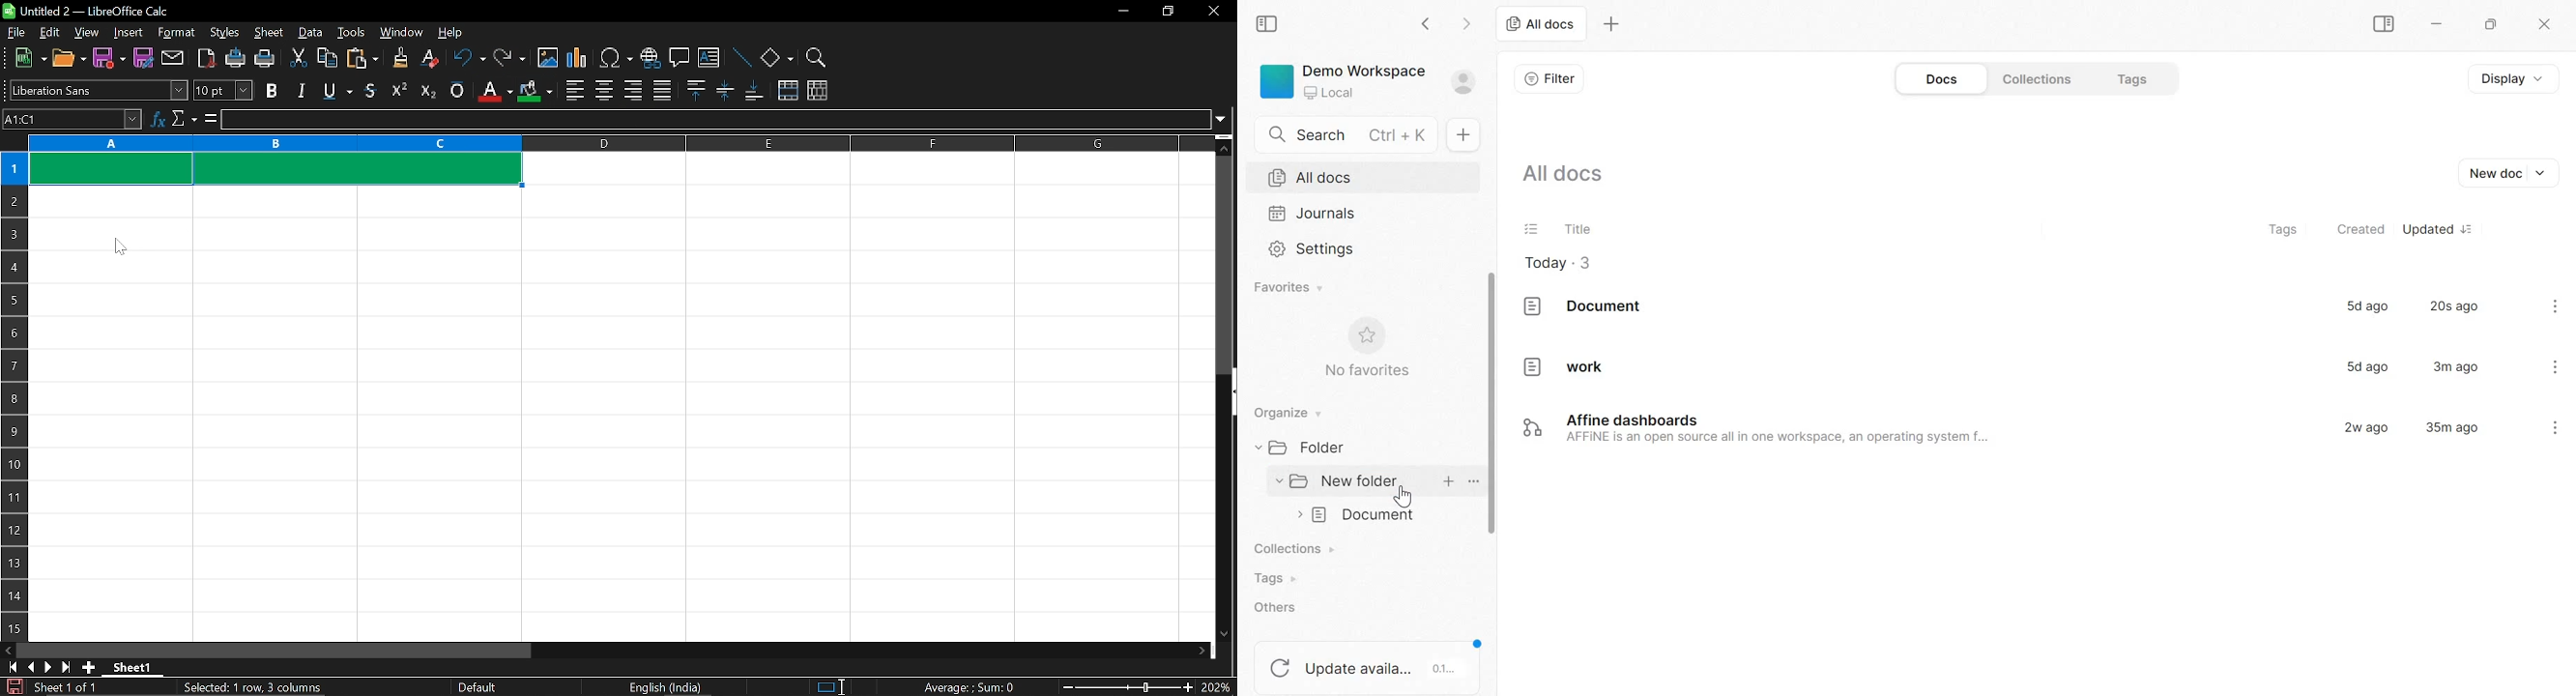 This screenshot has height=700, width=2576. What do you see at coordinates (120, 248) in the screenshot?
I see `Cursor` at bounding box center [120, 248].